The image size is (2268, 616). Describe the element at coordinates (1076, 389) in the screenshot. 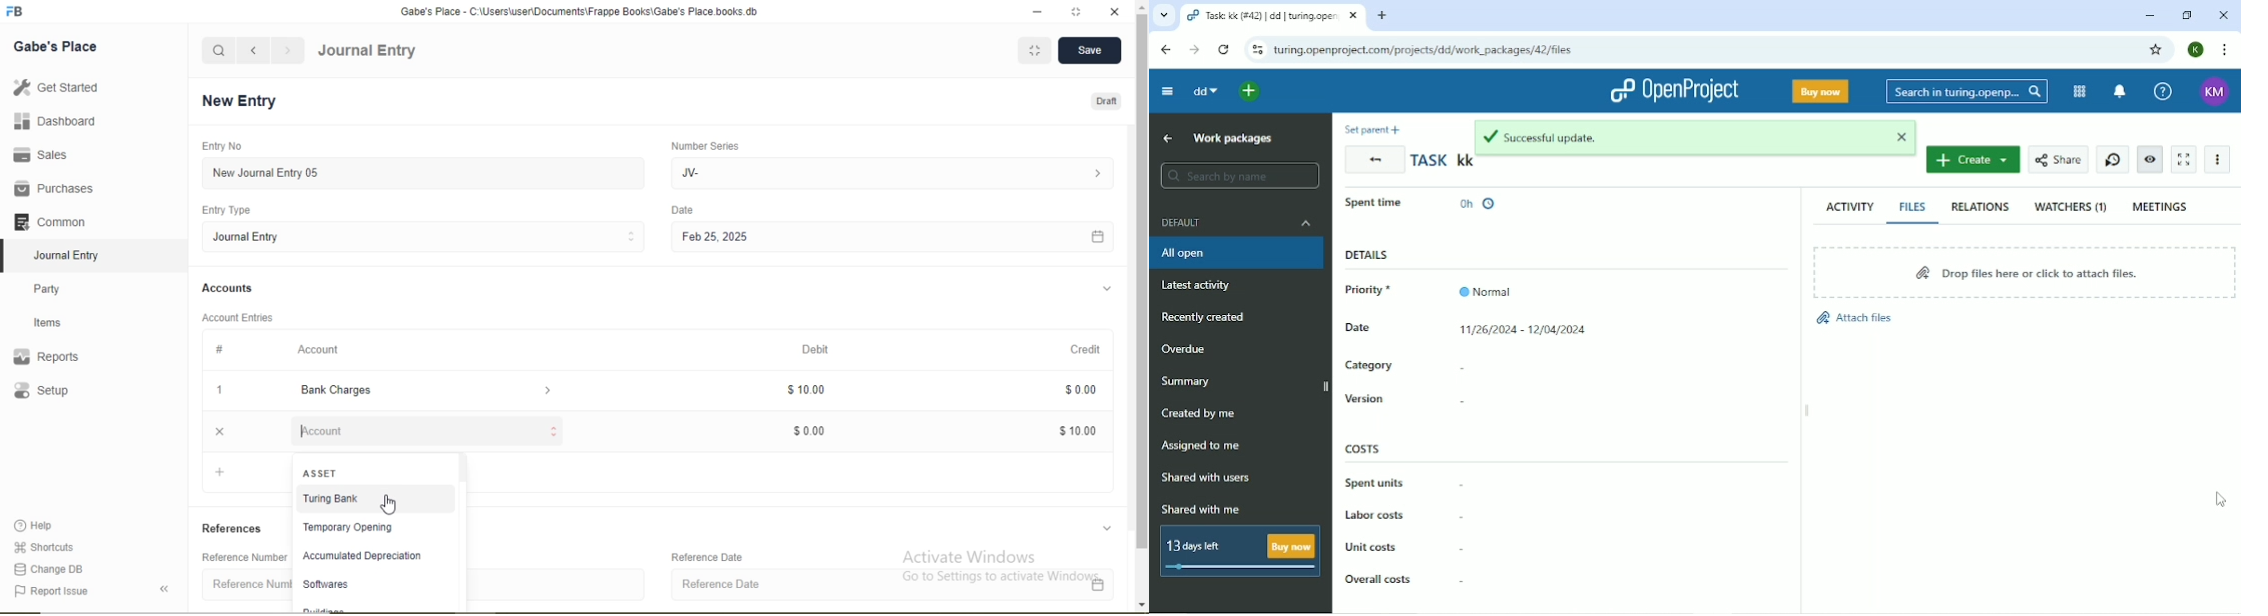

I see `$0.00` at that location.